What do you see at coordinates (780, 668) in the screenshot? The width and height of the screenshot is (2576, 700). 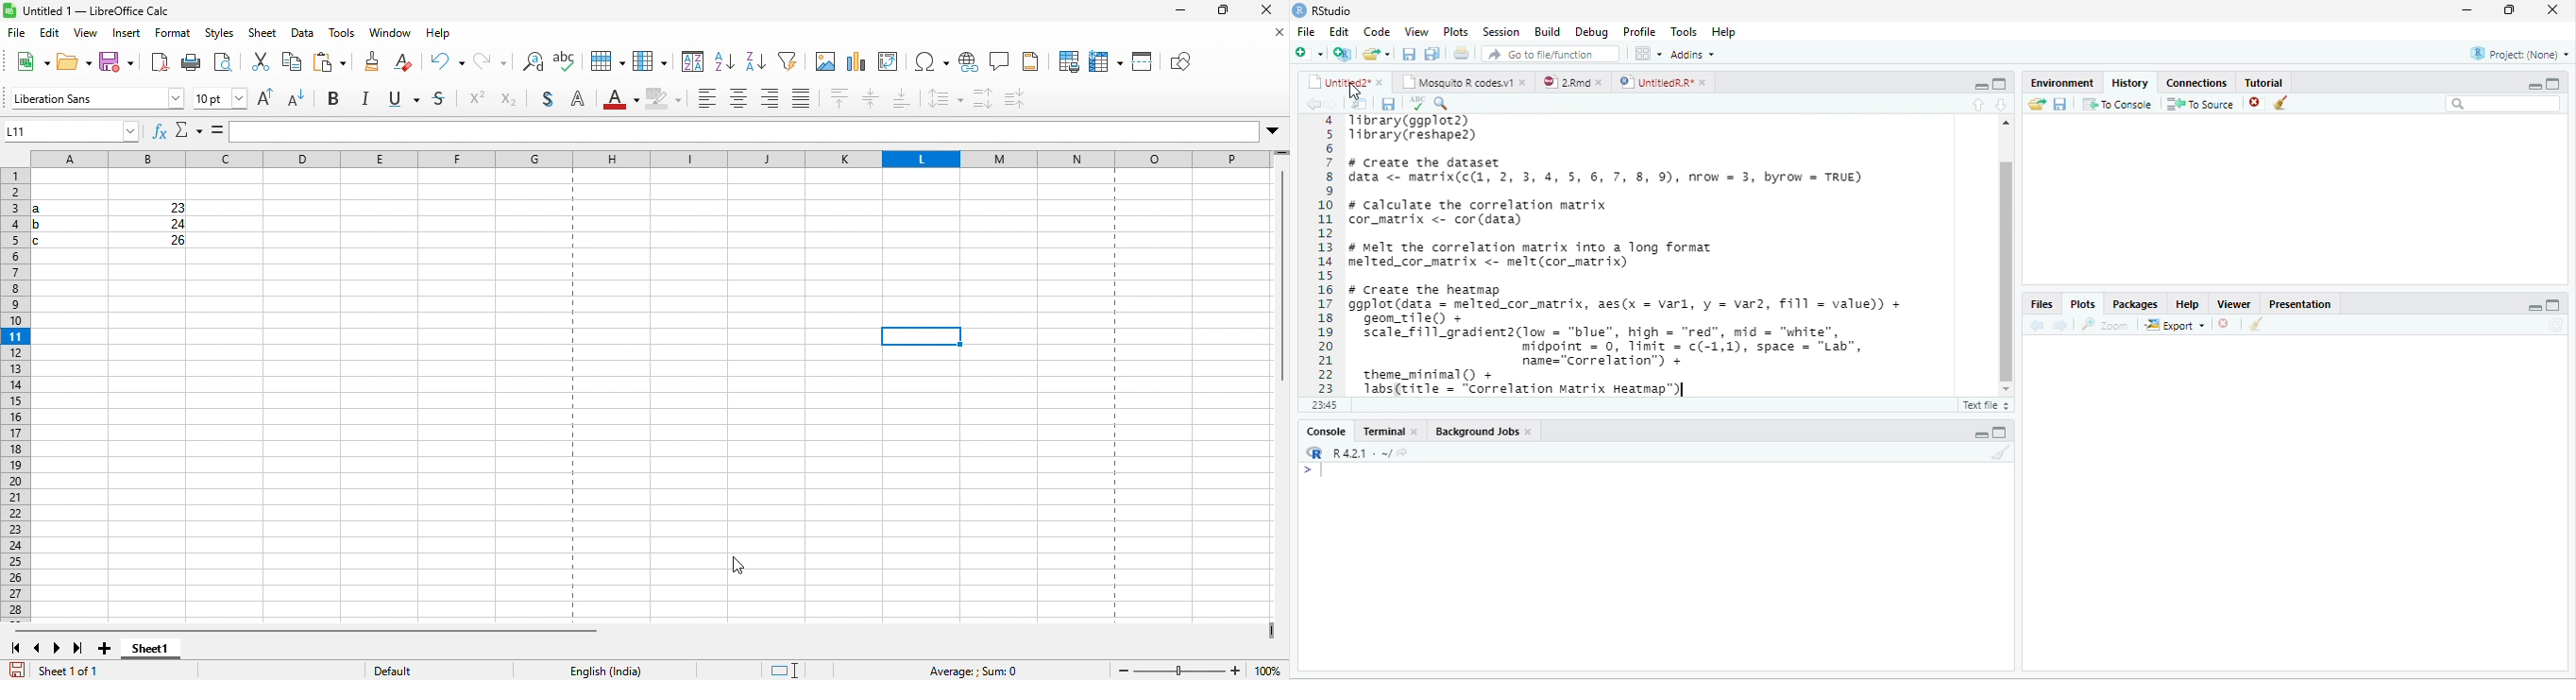 I see `standard selection` at bounding box center [780, 668].